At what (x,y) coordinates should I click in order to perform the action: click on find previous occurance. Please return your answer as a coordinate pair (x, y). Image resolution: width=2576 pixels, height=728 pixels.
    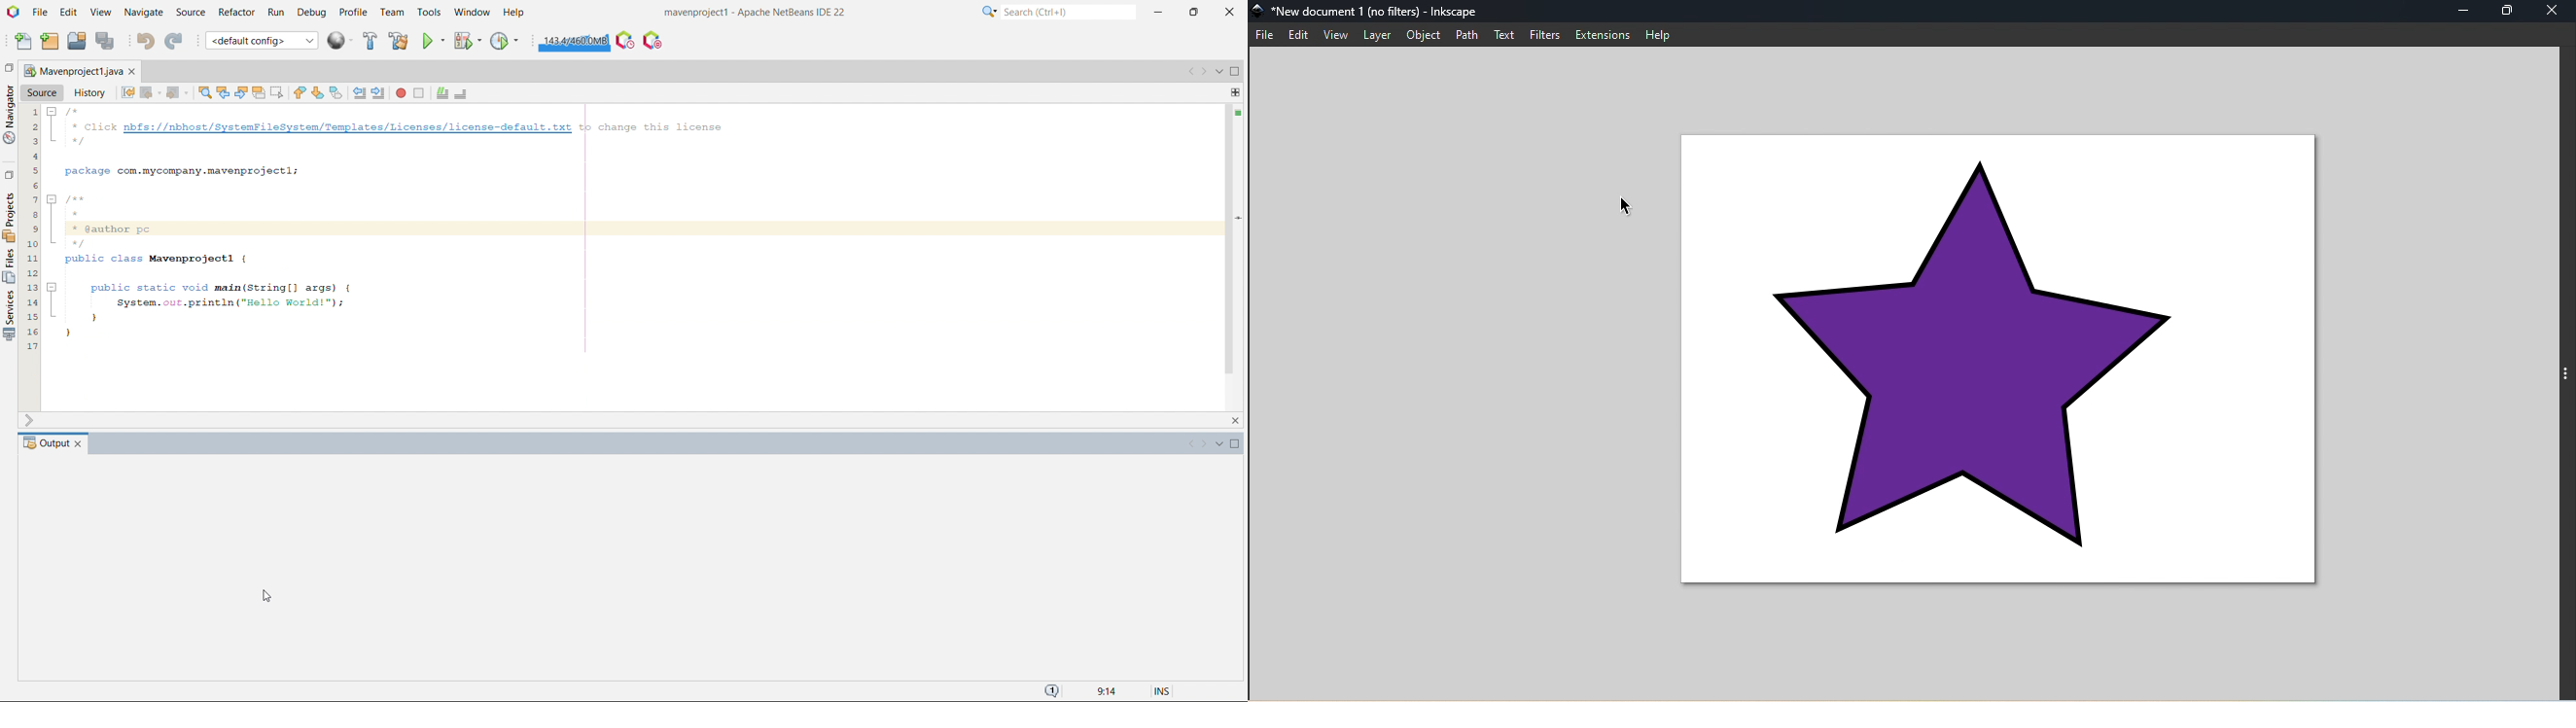
    Looking at the image, I should click on (223, 93).